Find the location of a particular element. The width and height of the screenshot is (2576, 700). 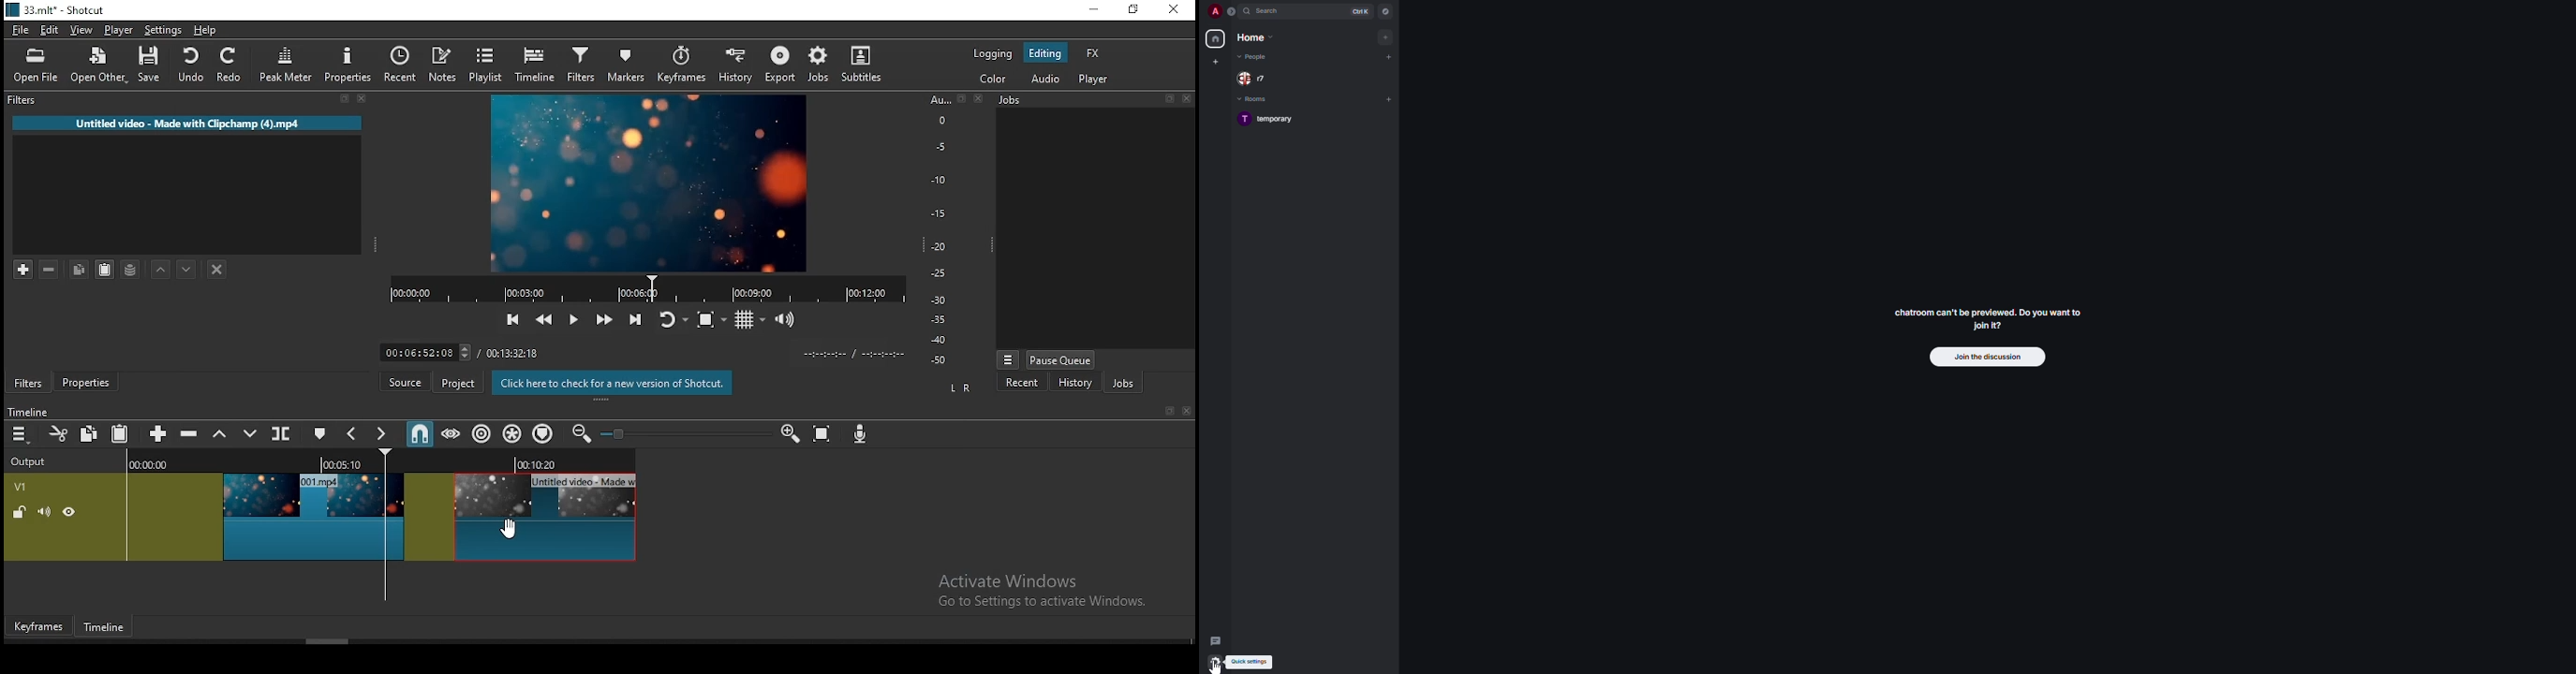

timeline is located at coordinates (32, 409).